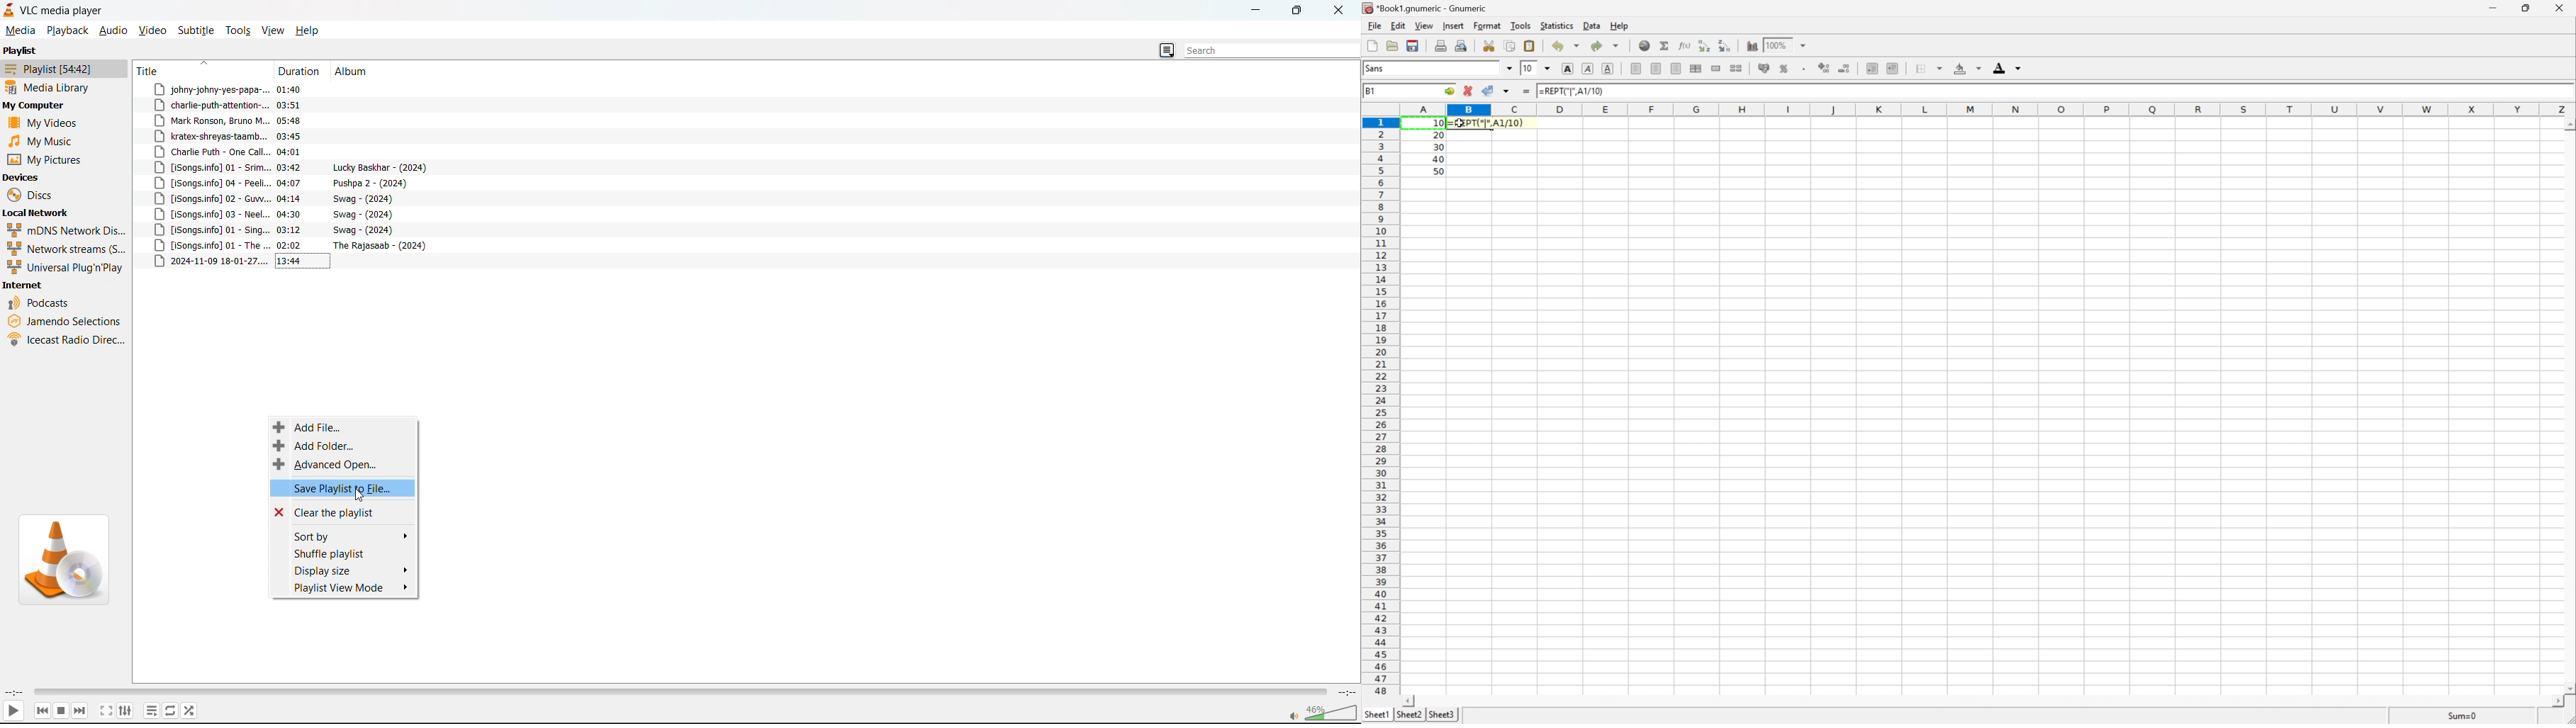  What do you see at coordinates (1618, 25) in the screenshot?
I see `Help` at bounding box center [1618, 25].